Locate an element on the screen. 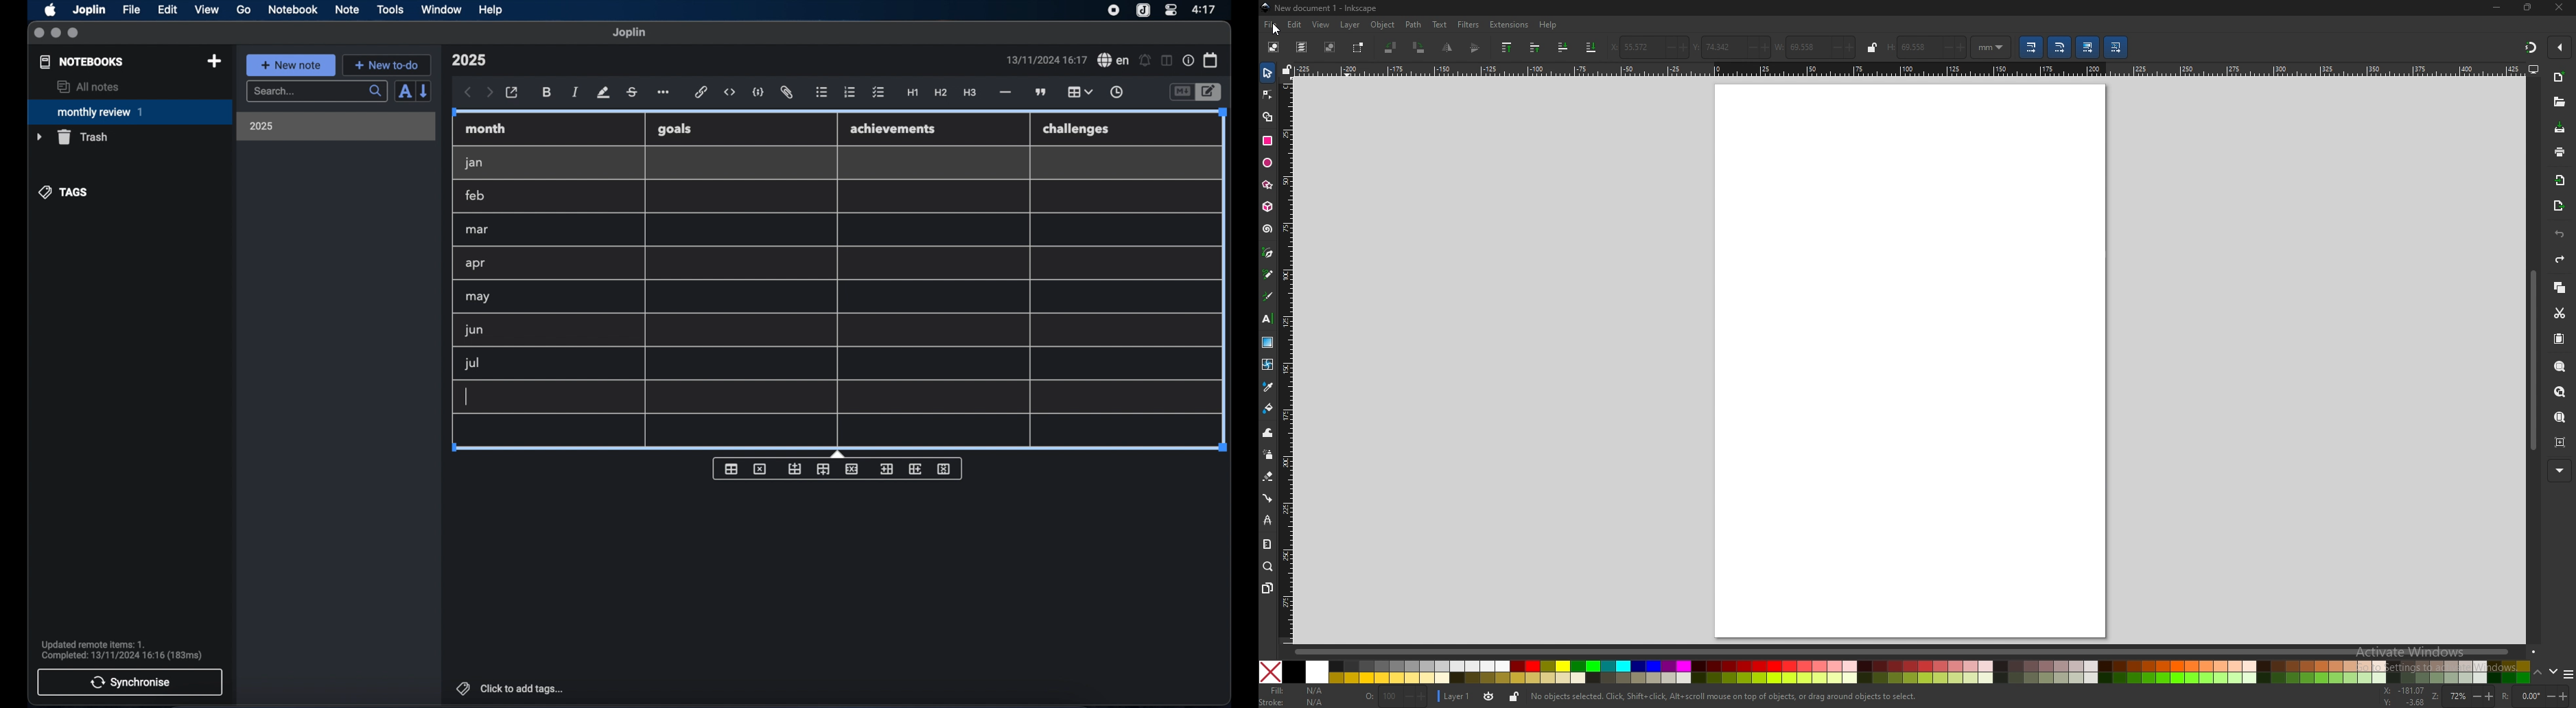  rotate 90 cw is located at coordinates (1420, 49).